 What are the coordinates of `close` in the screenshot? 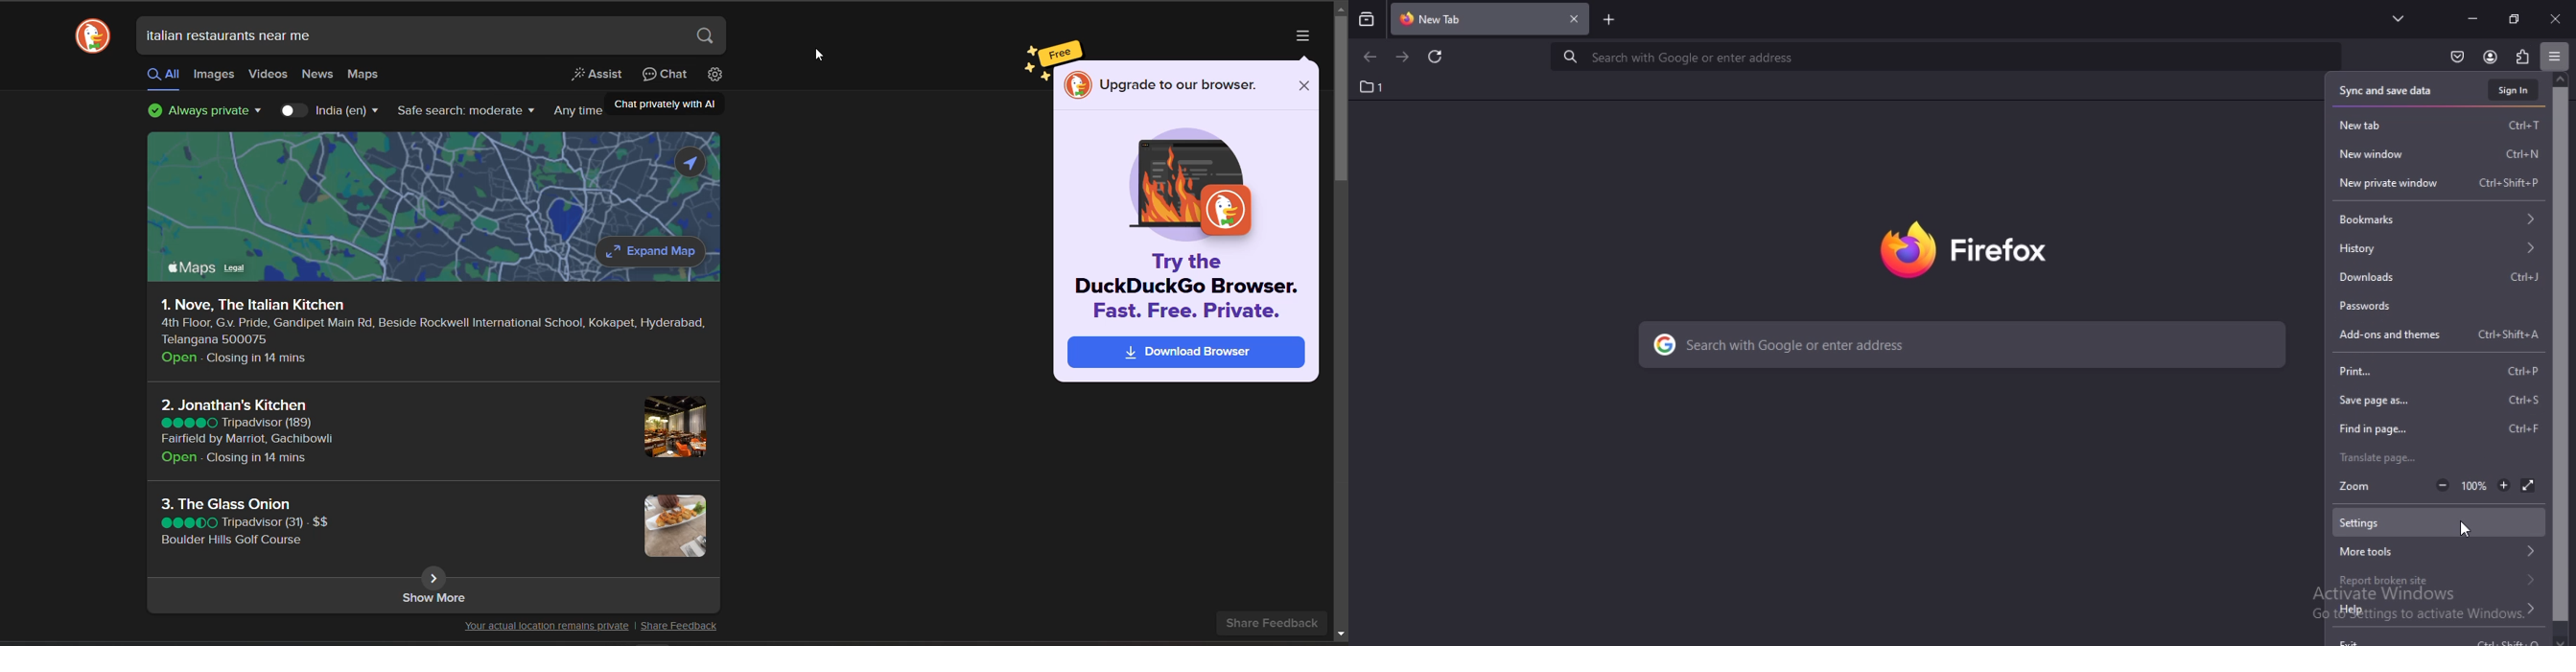 It's located at (2555, 17).